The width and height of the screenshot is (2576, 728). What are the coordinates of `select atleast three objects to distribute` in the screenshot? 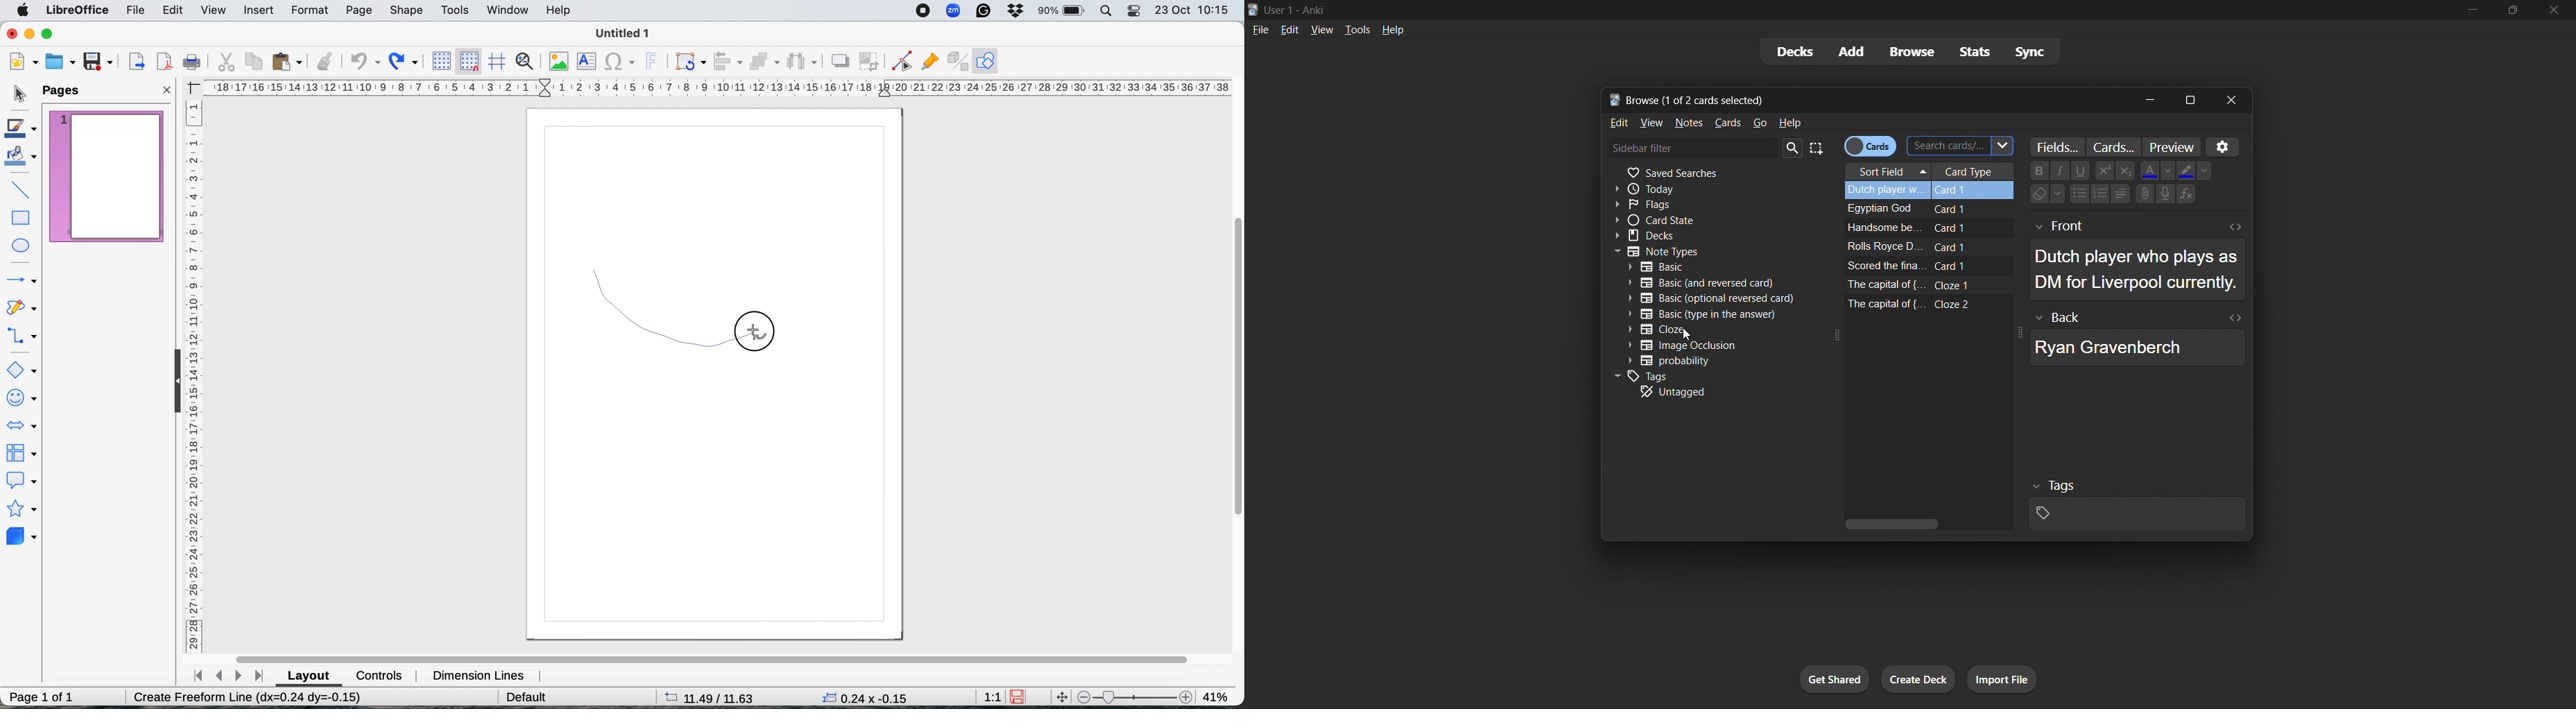 It's located at (802, 61).